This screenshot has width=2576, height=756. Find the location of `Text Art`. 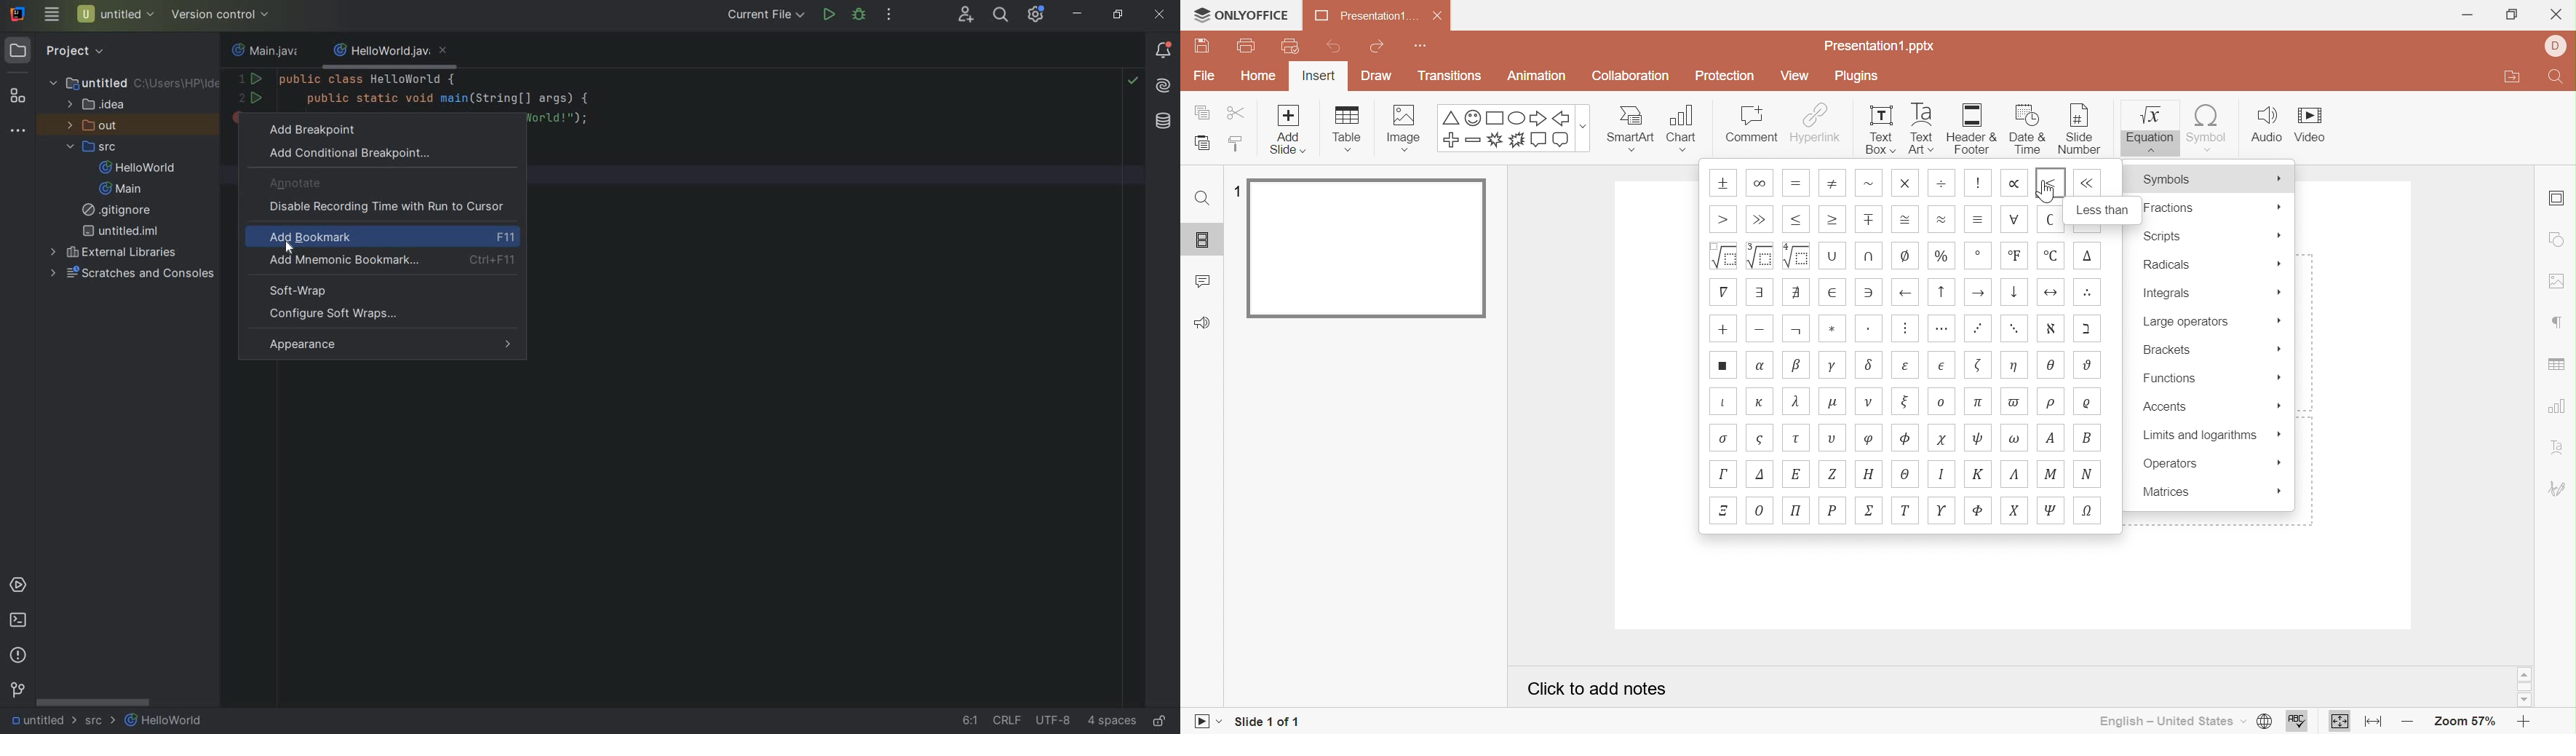

Text Art is located at coordinates (1923, 129).